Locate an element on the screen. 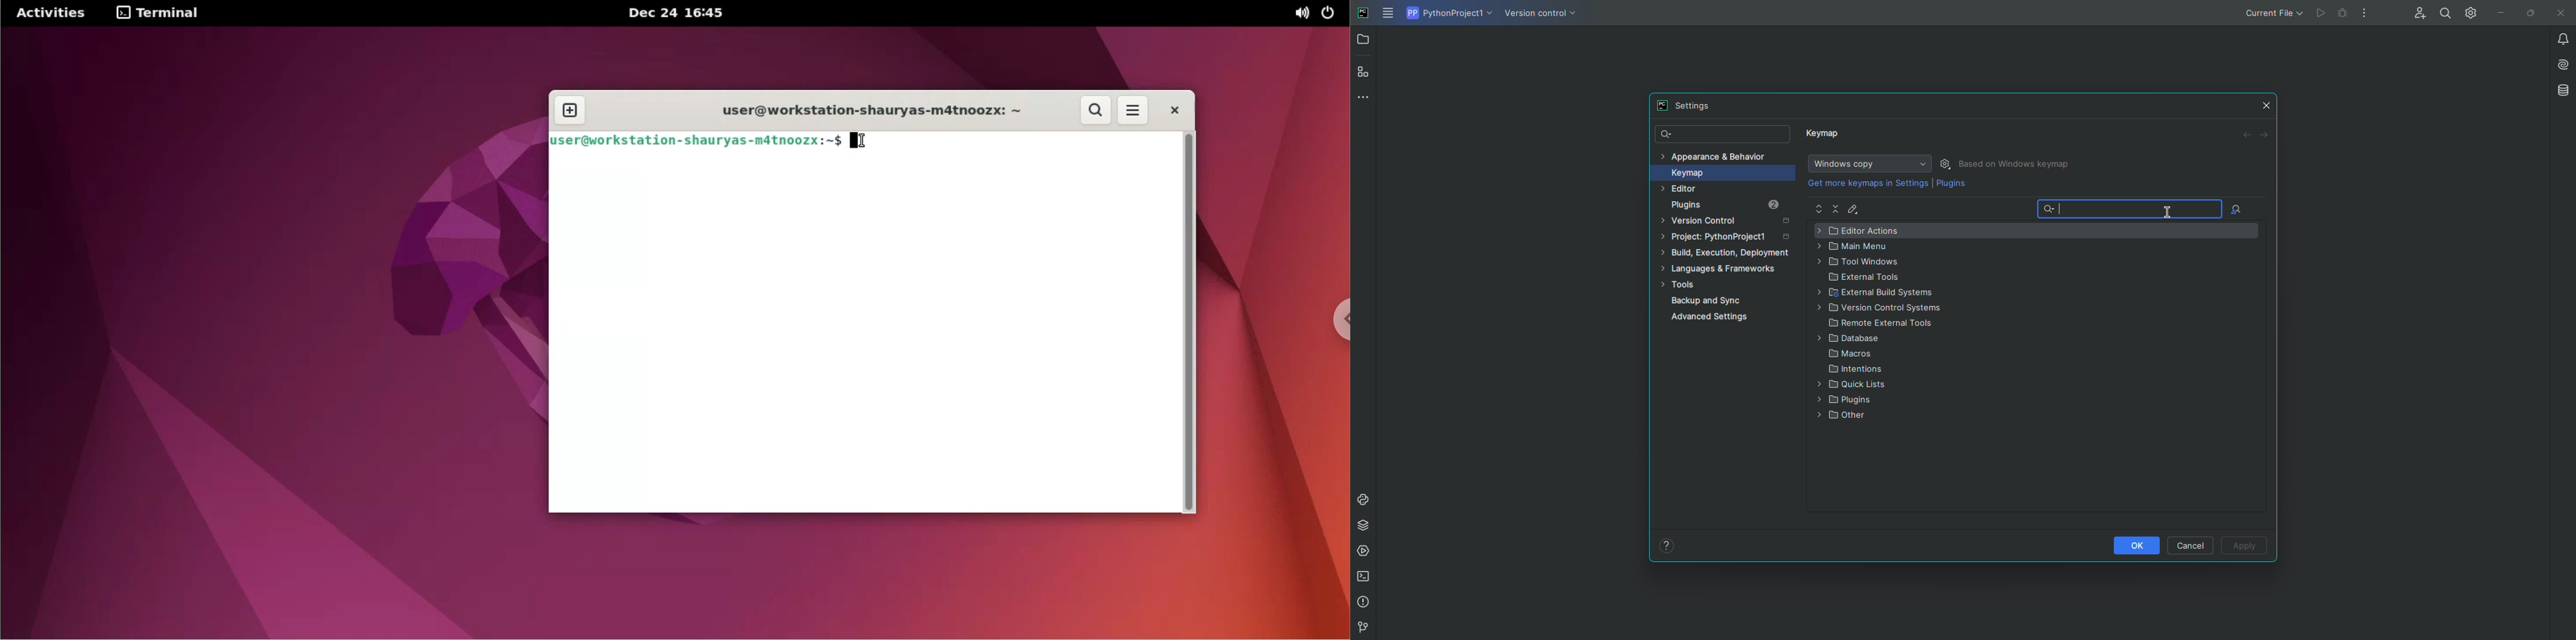  OK is located at coordinates (2135, 545).